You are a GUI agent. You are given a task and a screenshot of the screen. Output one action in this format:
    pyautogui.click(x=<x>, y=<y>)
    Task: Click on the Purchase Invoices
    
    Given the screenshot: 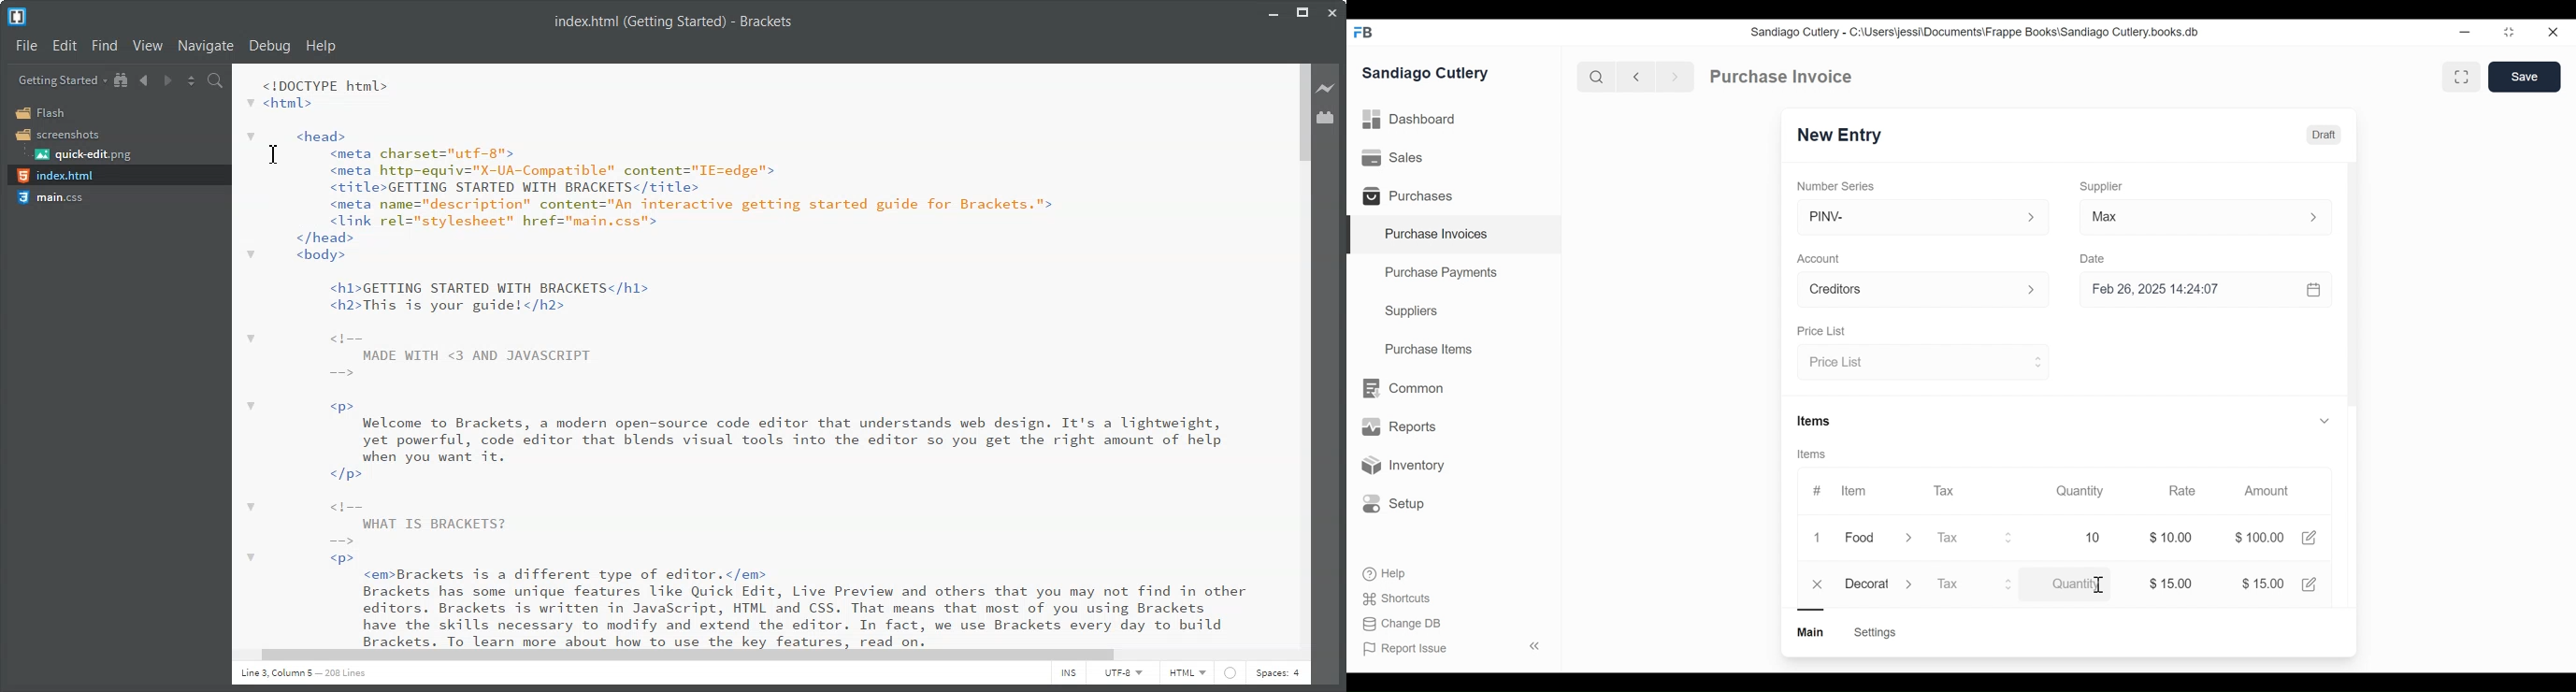 What is the action you would take?
    pyautogui.click(x=1455, y=235)
    